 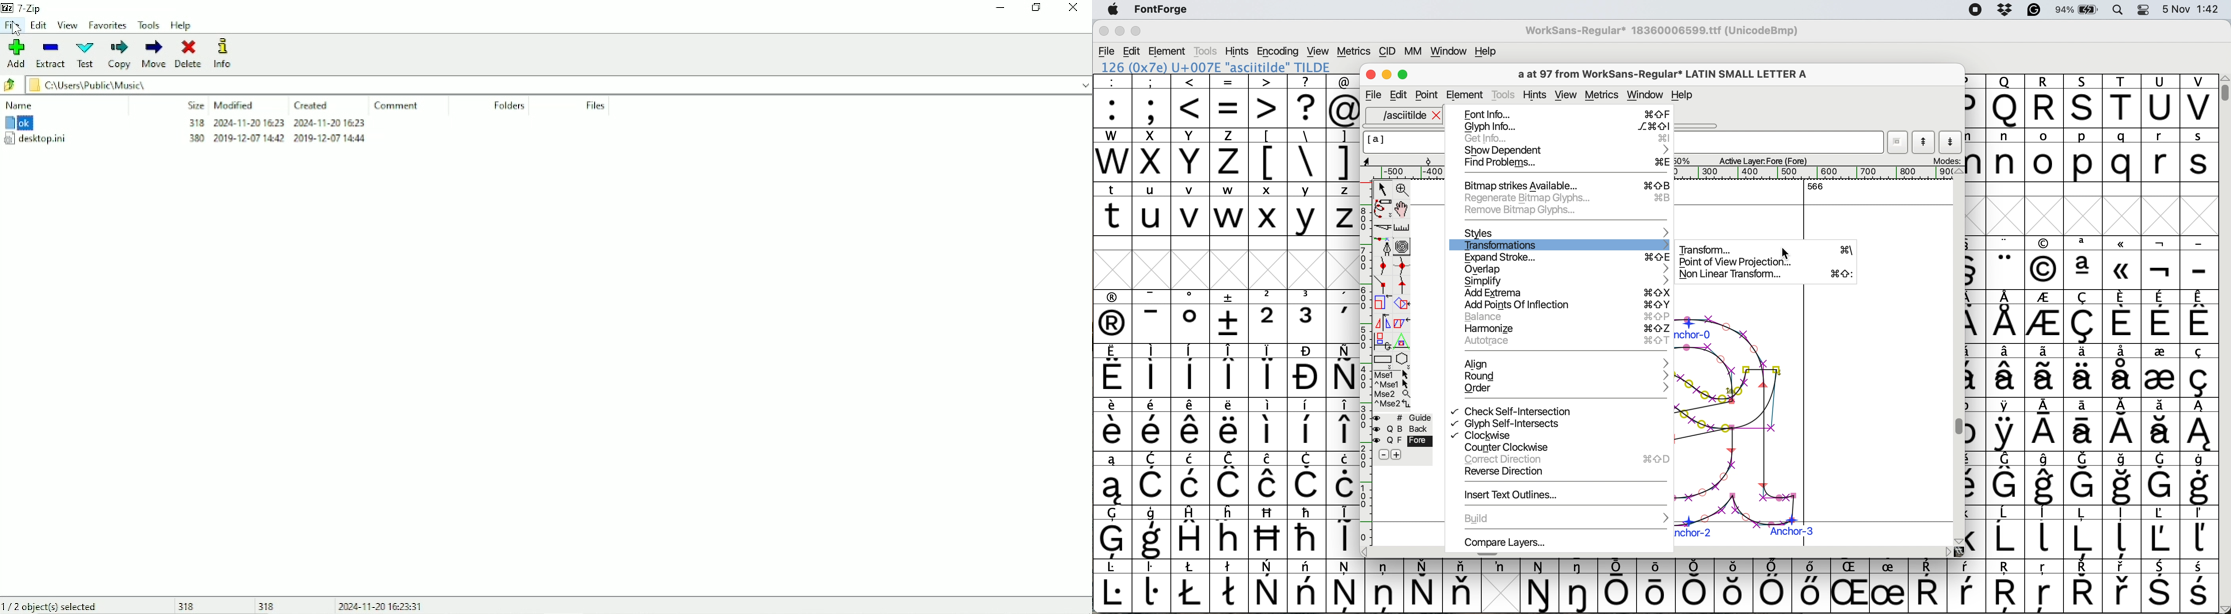 What do you see at coordinates (1103, 32) in the screenshot?
I see `close` at bounding box center [1103, 32].